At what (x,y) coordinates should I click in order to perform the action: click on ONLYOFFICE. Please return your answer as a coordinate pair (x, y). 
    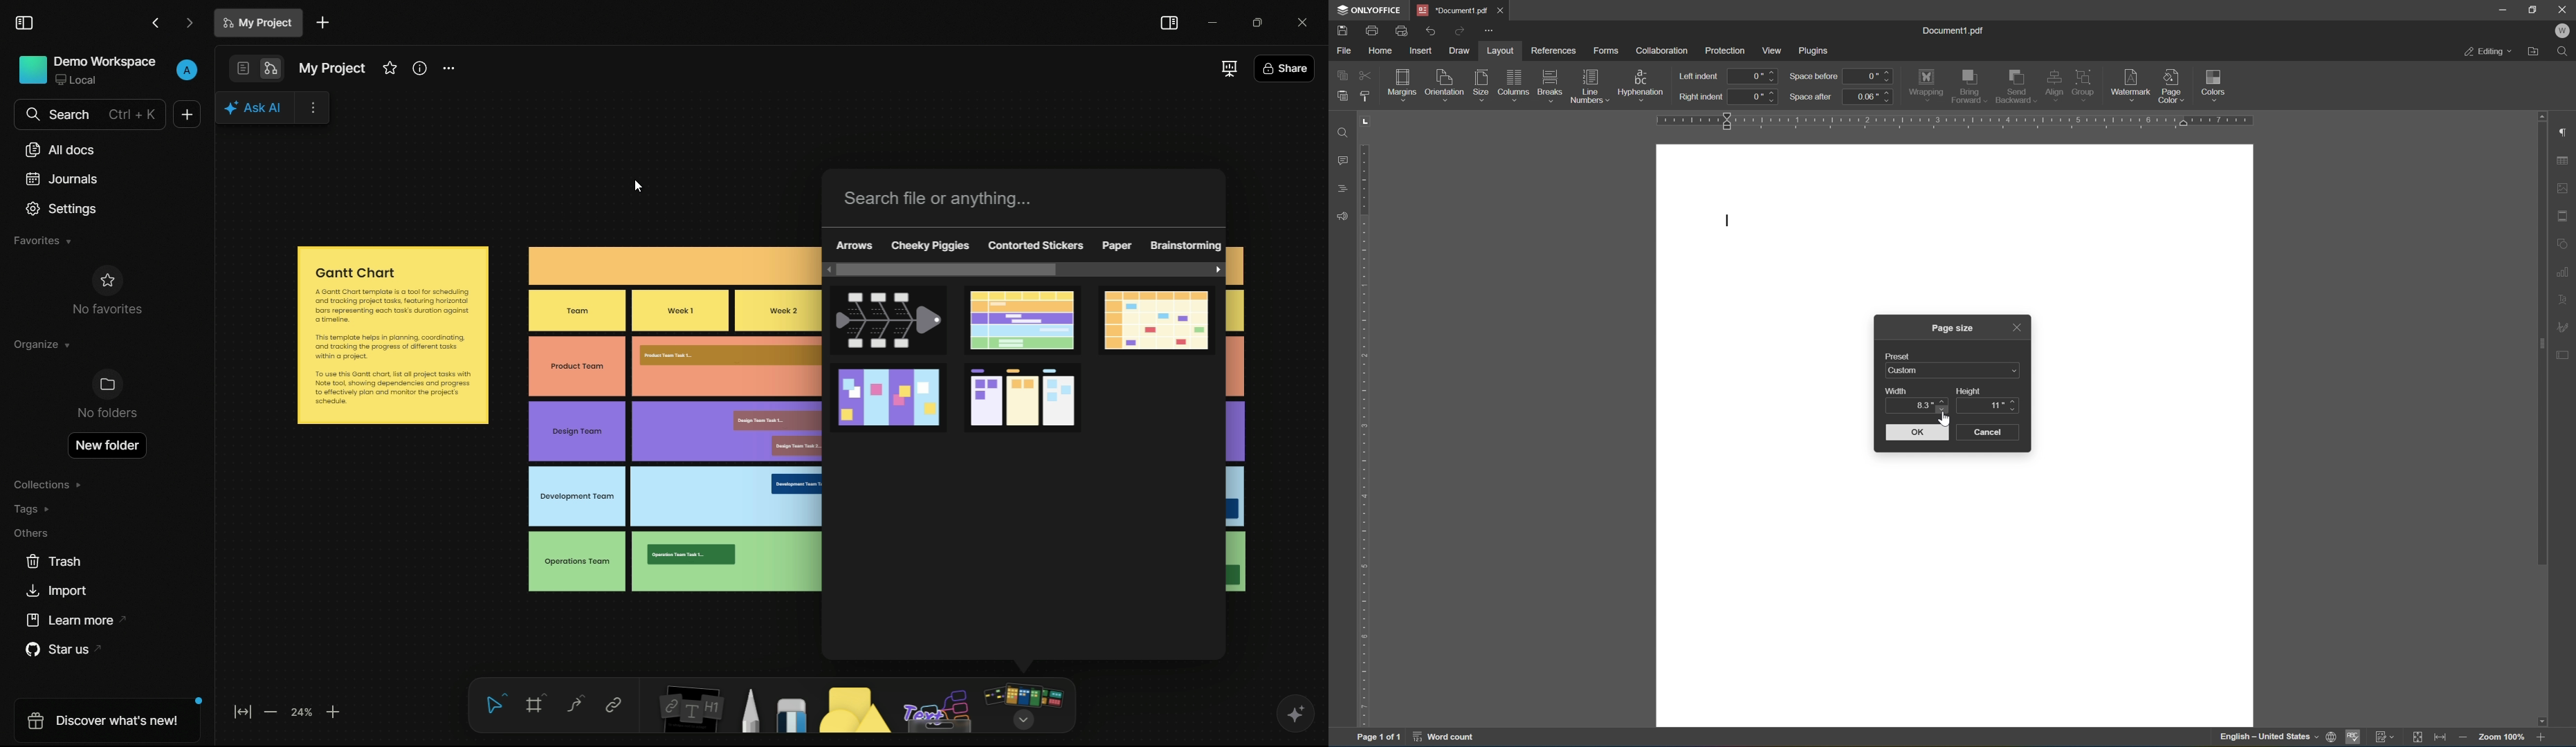
    Looking at the image, I should click on (1367, 10).